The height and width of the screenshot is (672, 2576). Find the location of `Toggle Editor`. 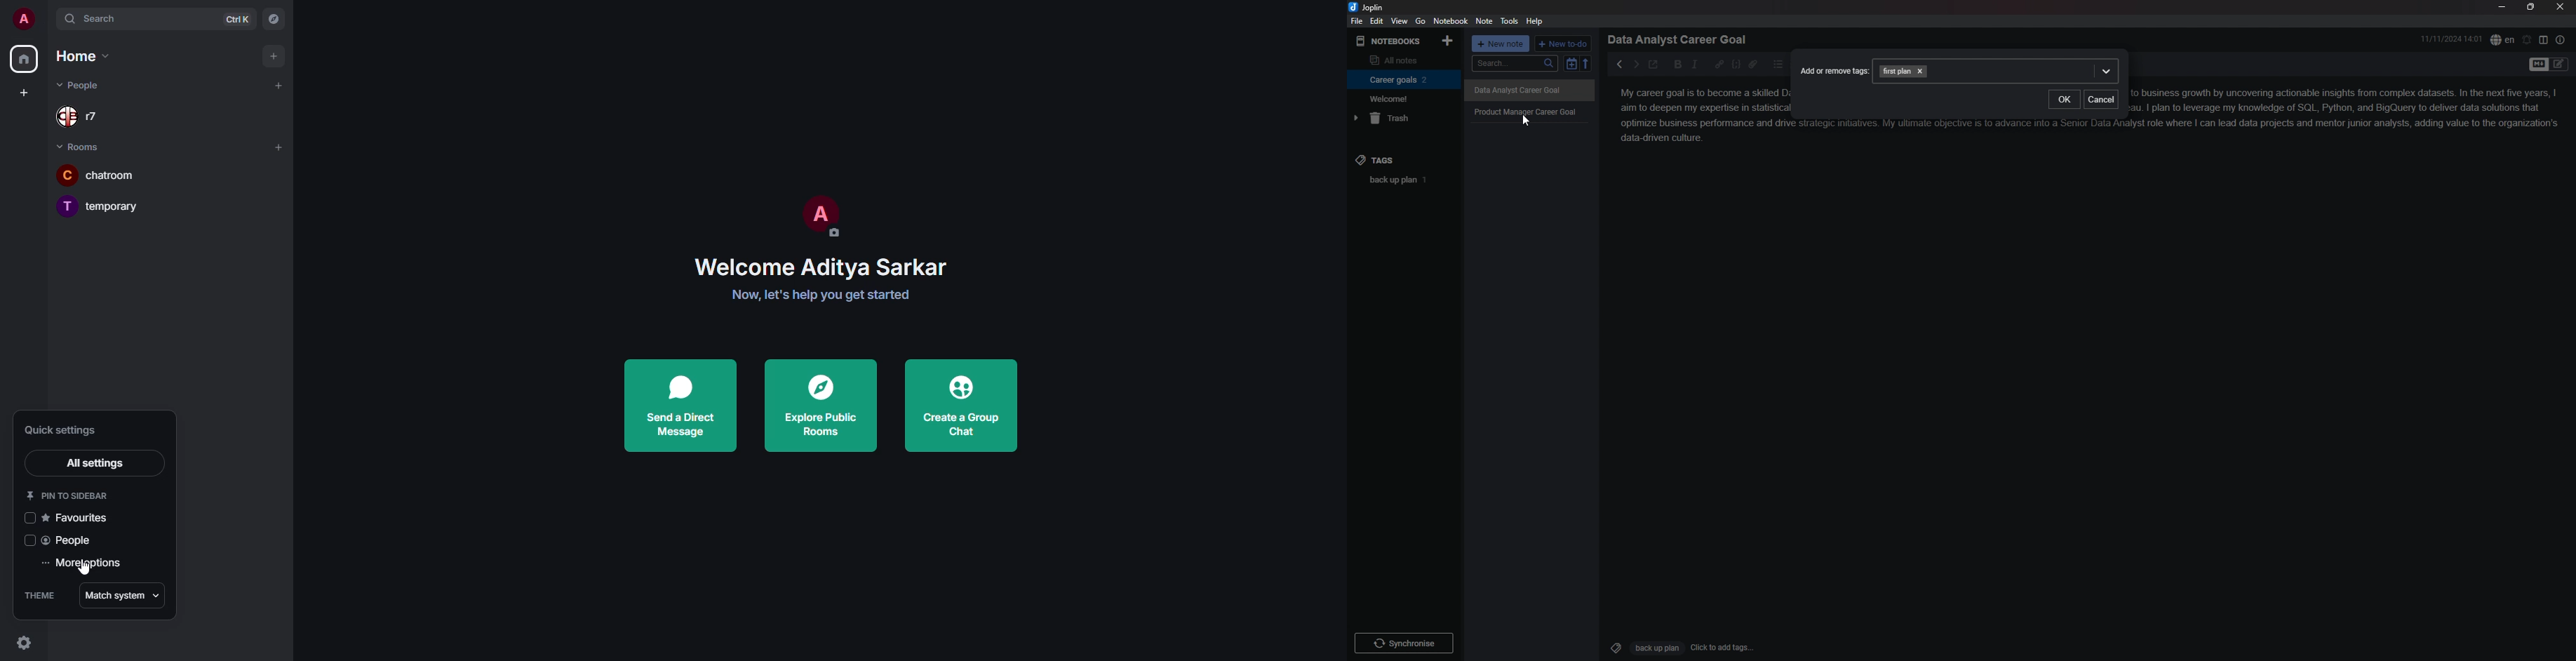

Toggle Editor is located at coordinates (2560, 65).